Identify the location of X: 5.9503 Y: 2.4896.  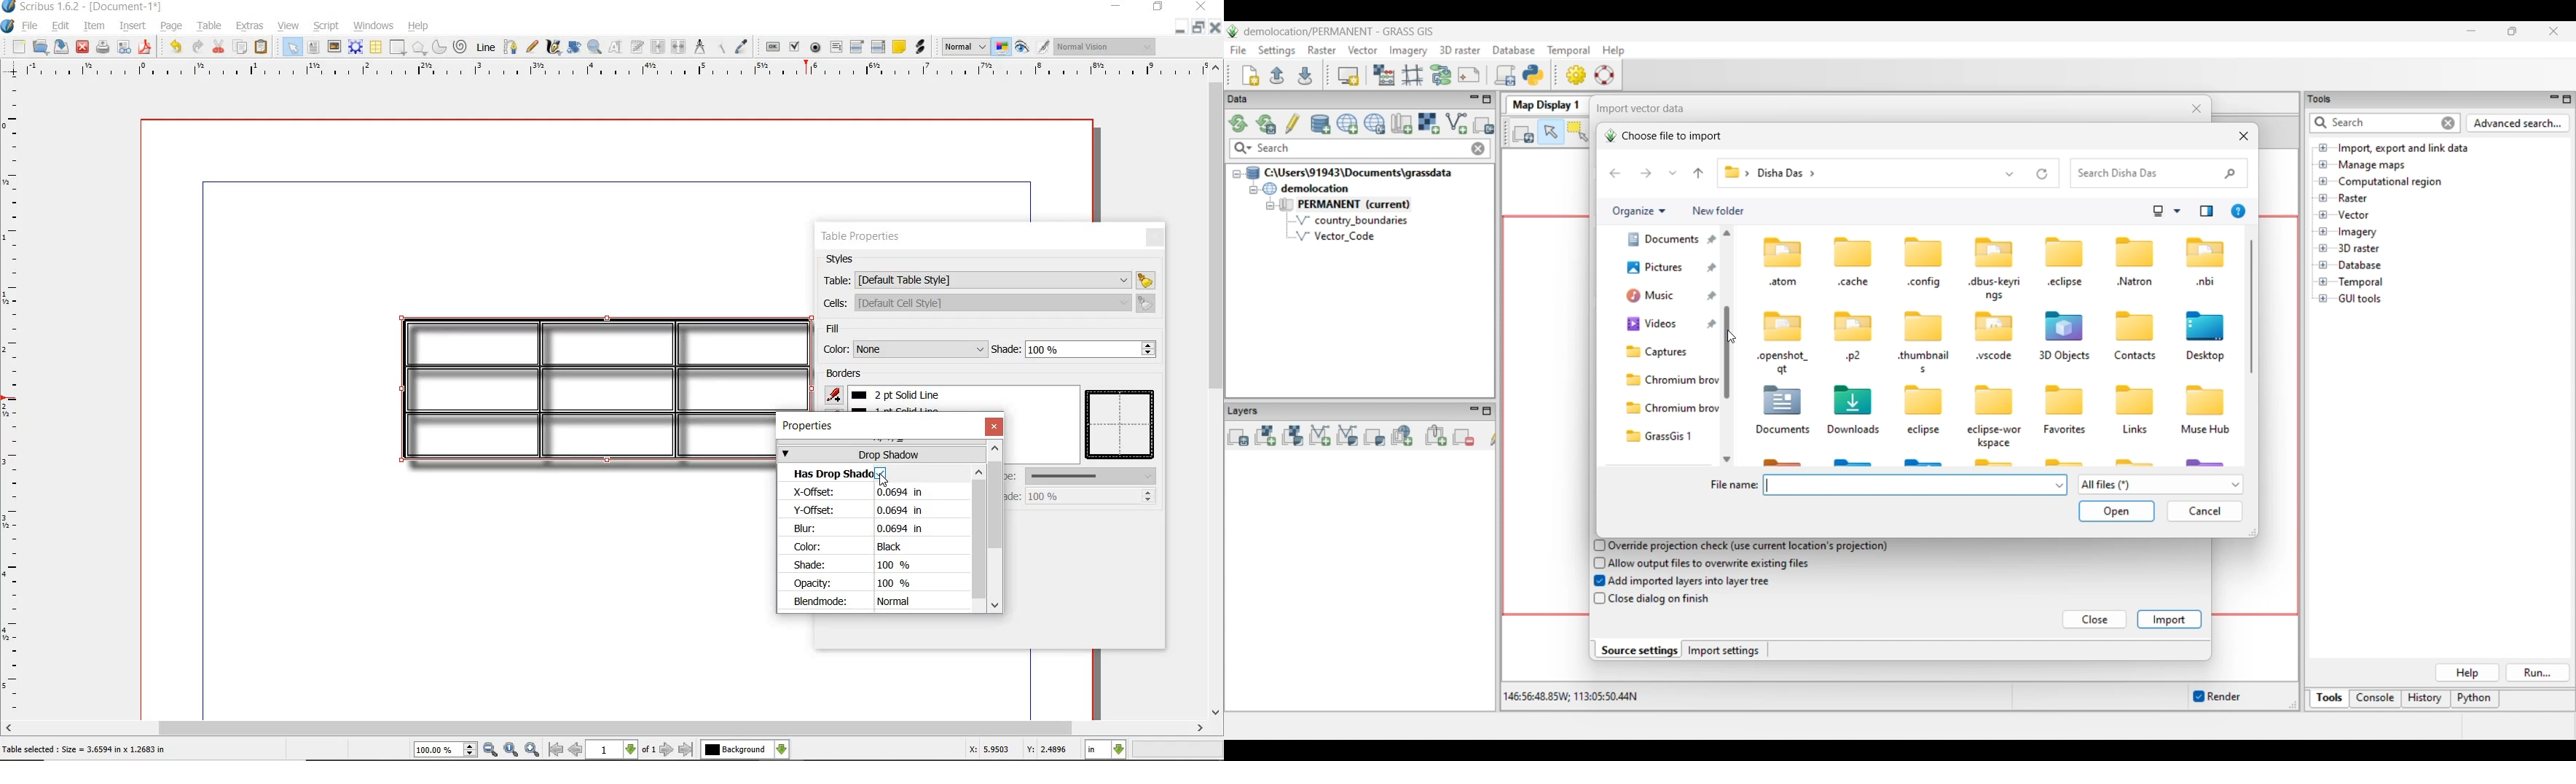
(1016, 750).